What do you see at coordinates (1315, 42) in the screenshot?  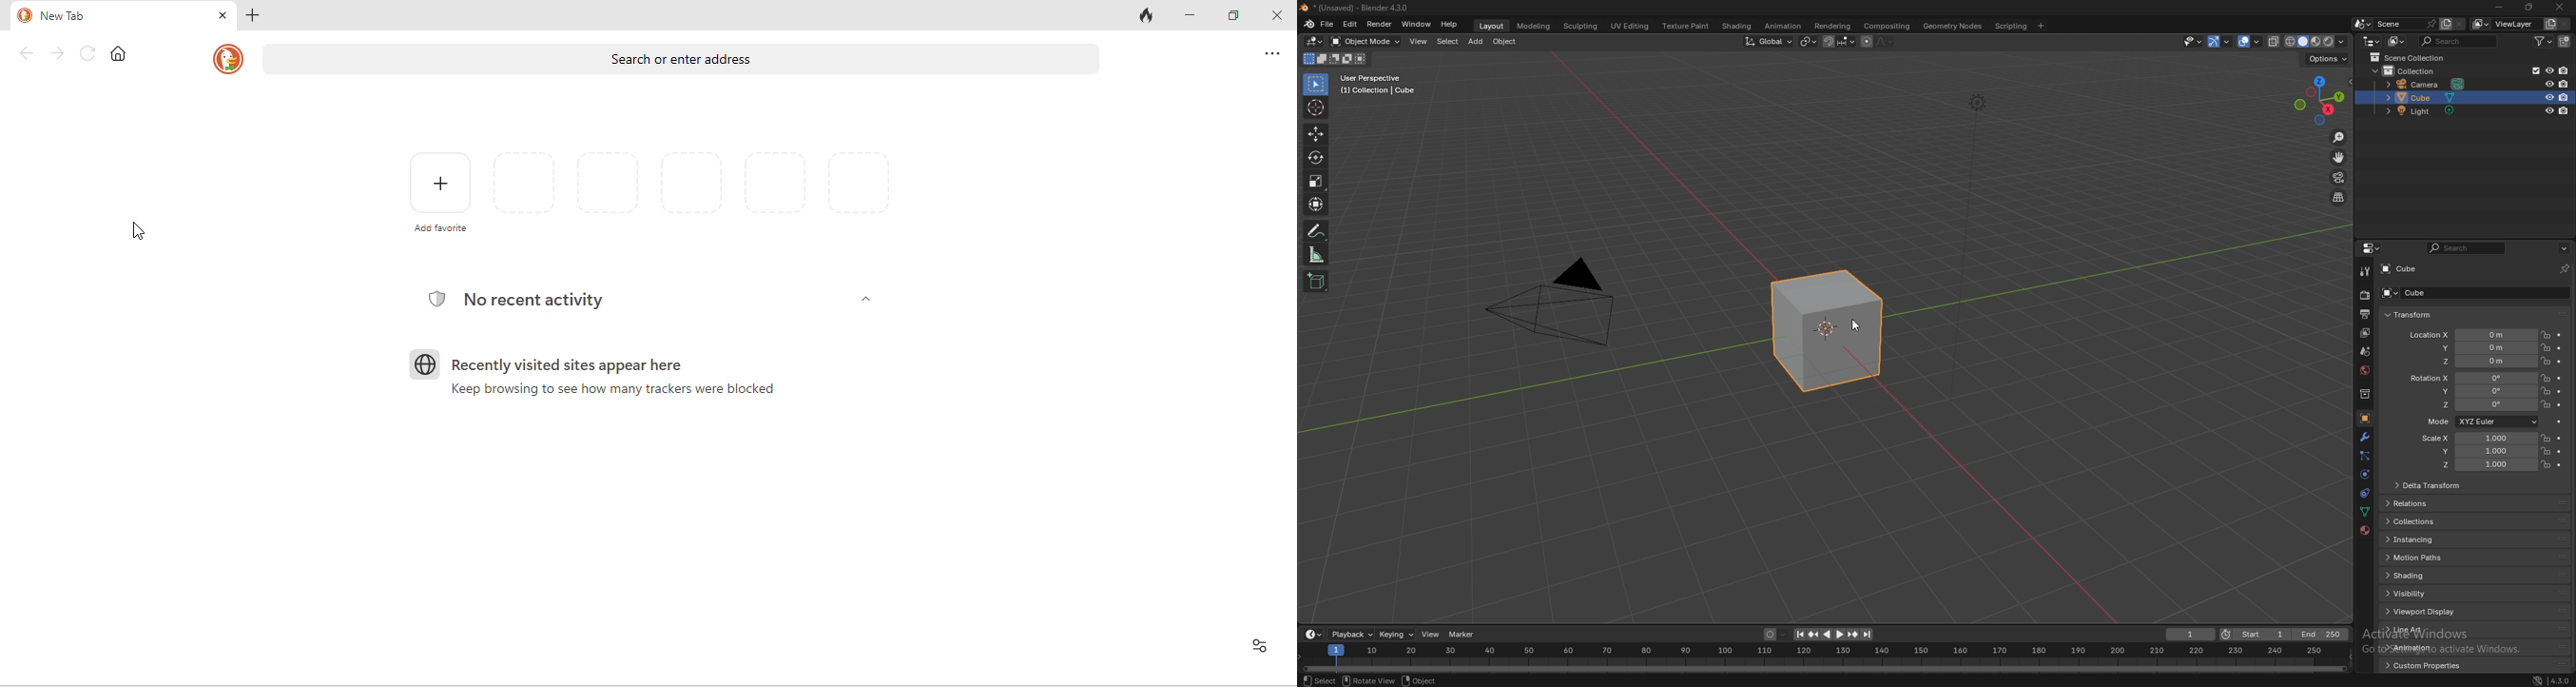 I see `editor type` at bounding box center [1315, 42].